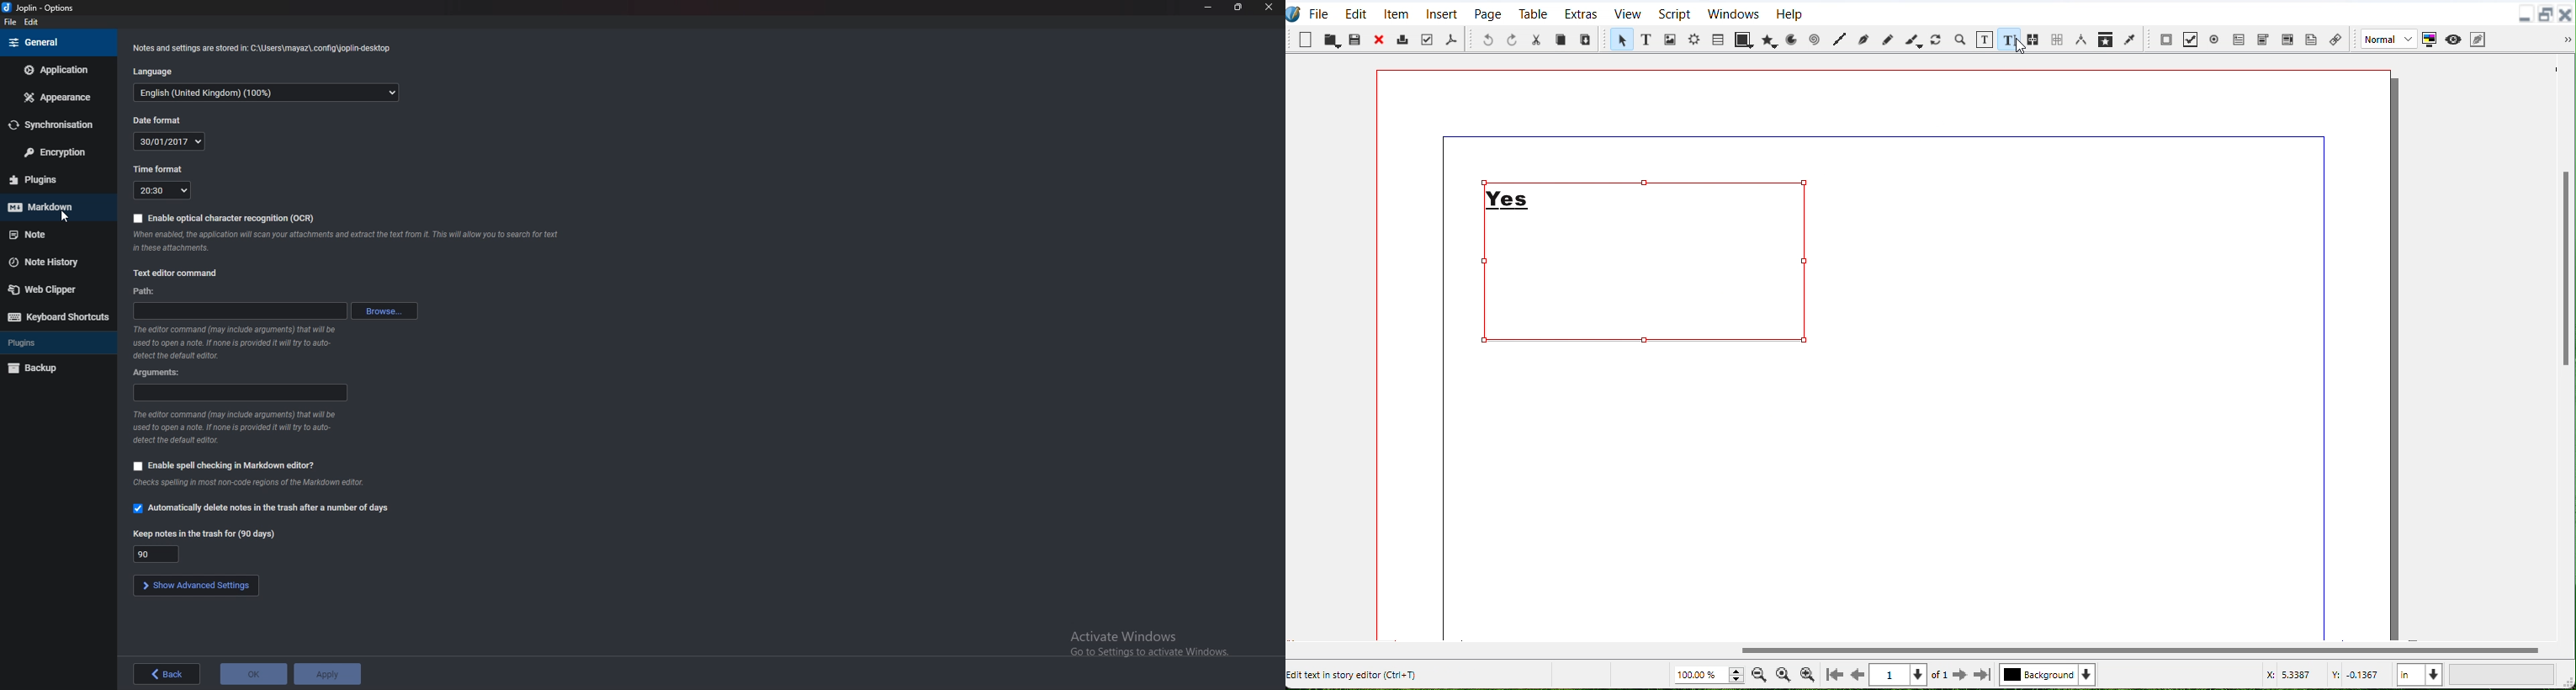  I want to click on Rotate Item, so click(1937, 39).